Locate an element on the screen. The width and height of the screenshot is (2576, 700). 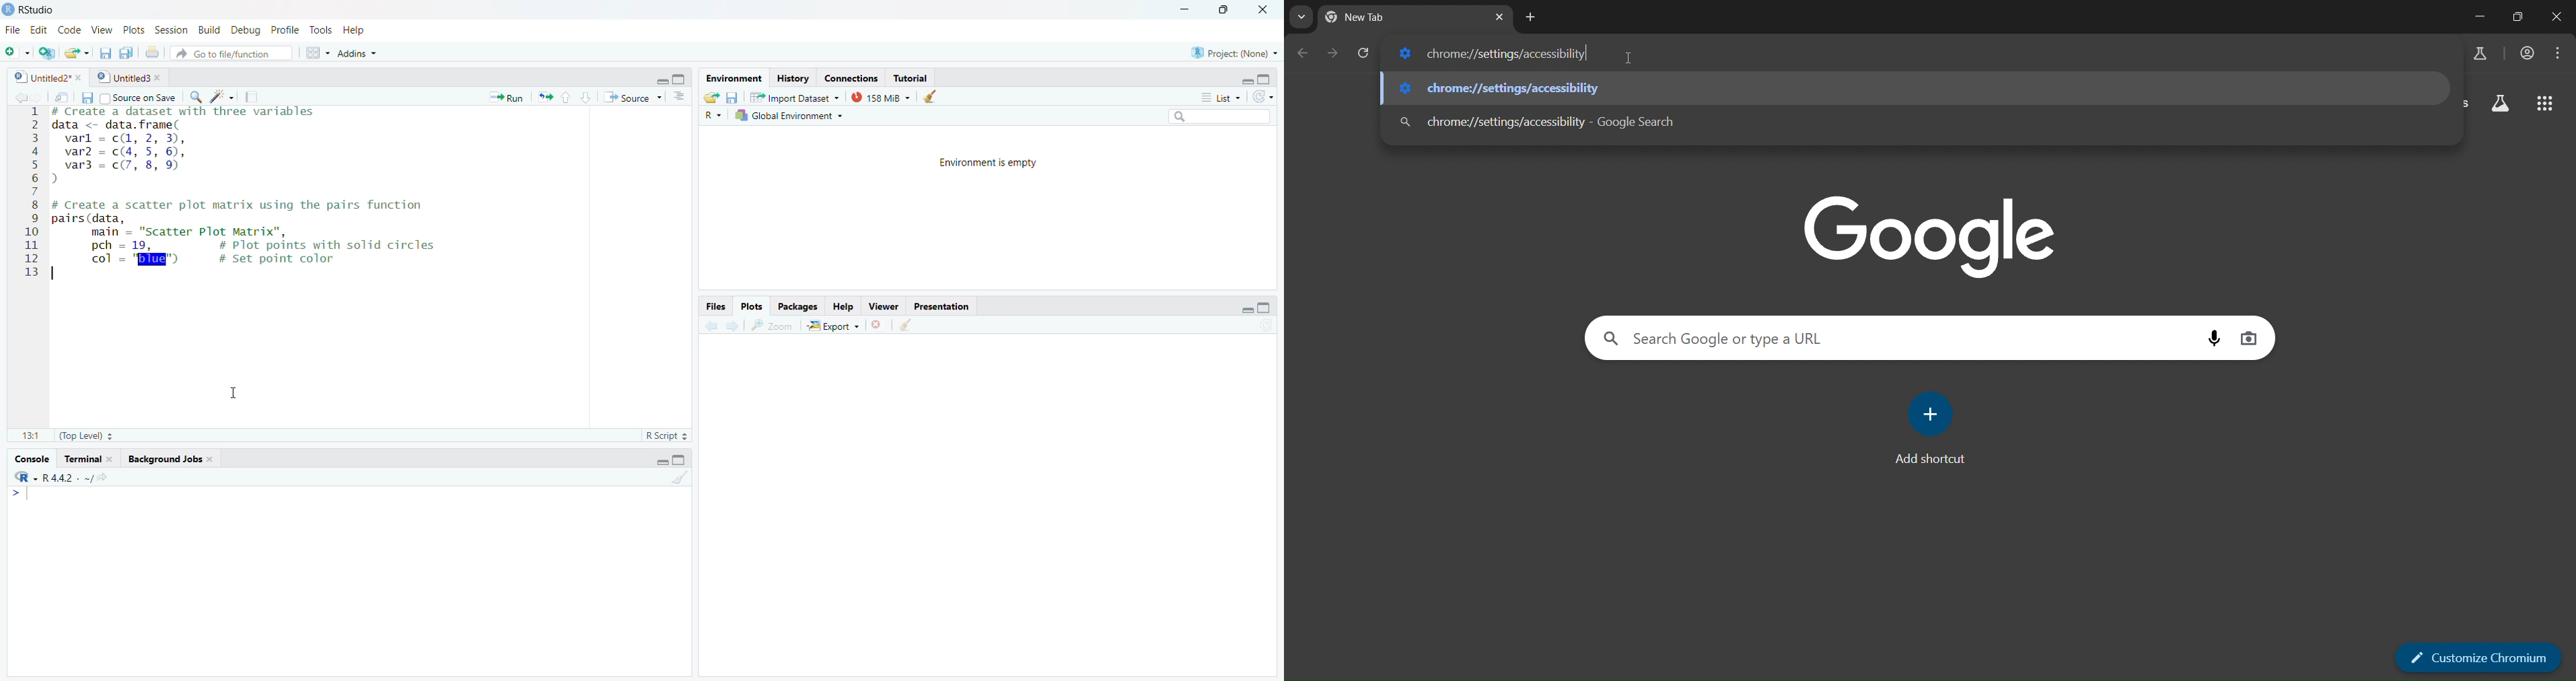
) | Untitled3 is located at coordinates (131, 77).